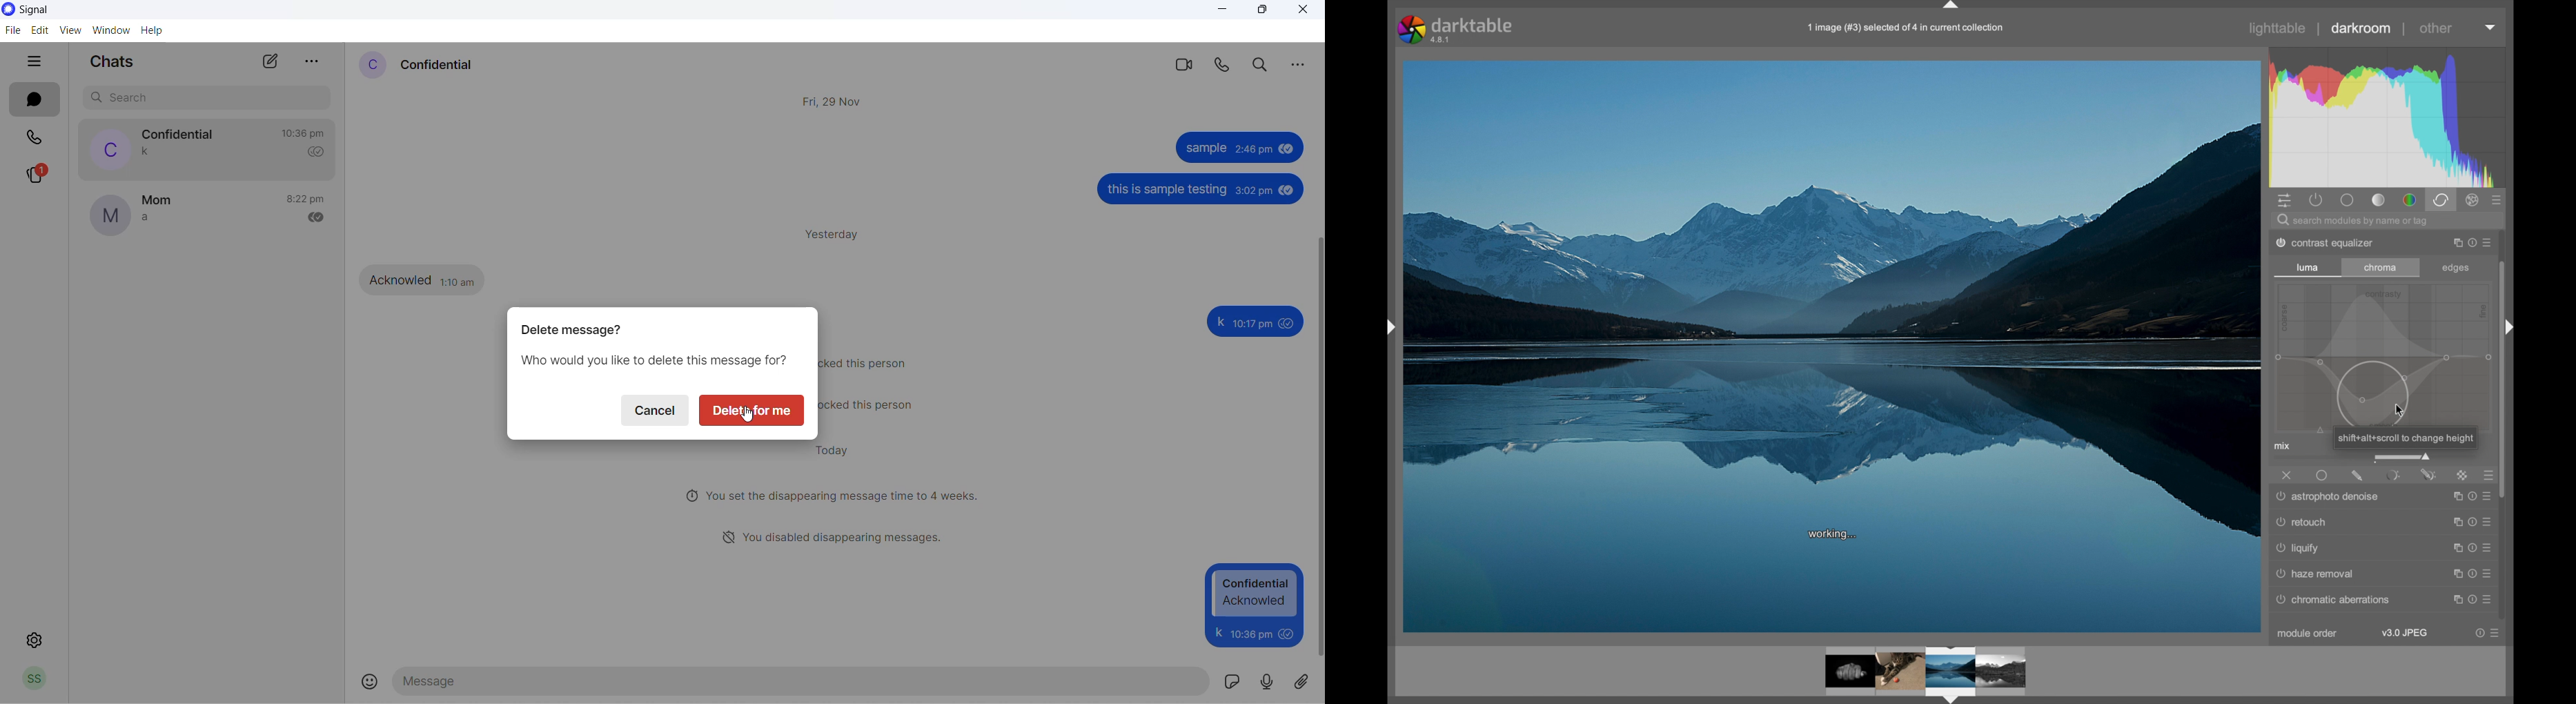 This screenshot has height=728, width=2576. I want to click on disappearing message notification, so click(836, 536).